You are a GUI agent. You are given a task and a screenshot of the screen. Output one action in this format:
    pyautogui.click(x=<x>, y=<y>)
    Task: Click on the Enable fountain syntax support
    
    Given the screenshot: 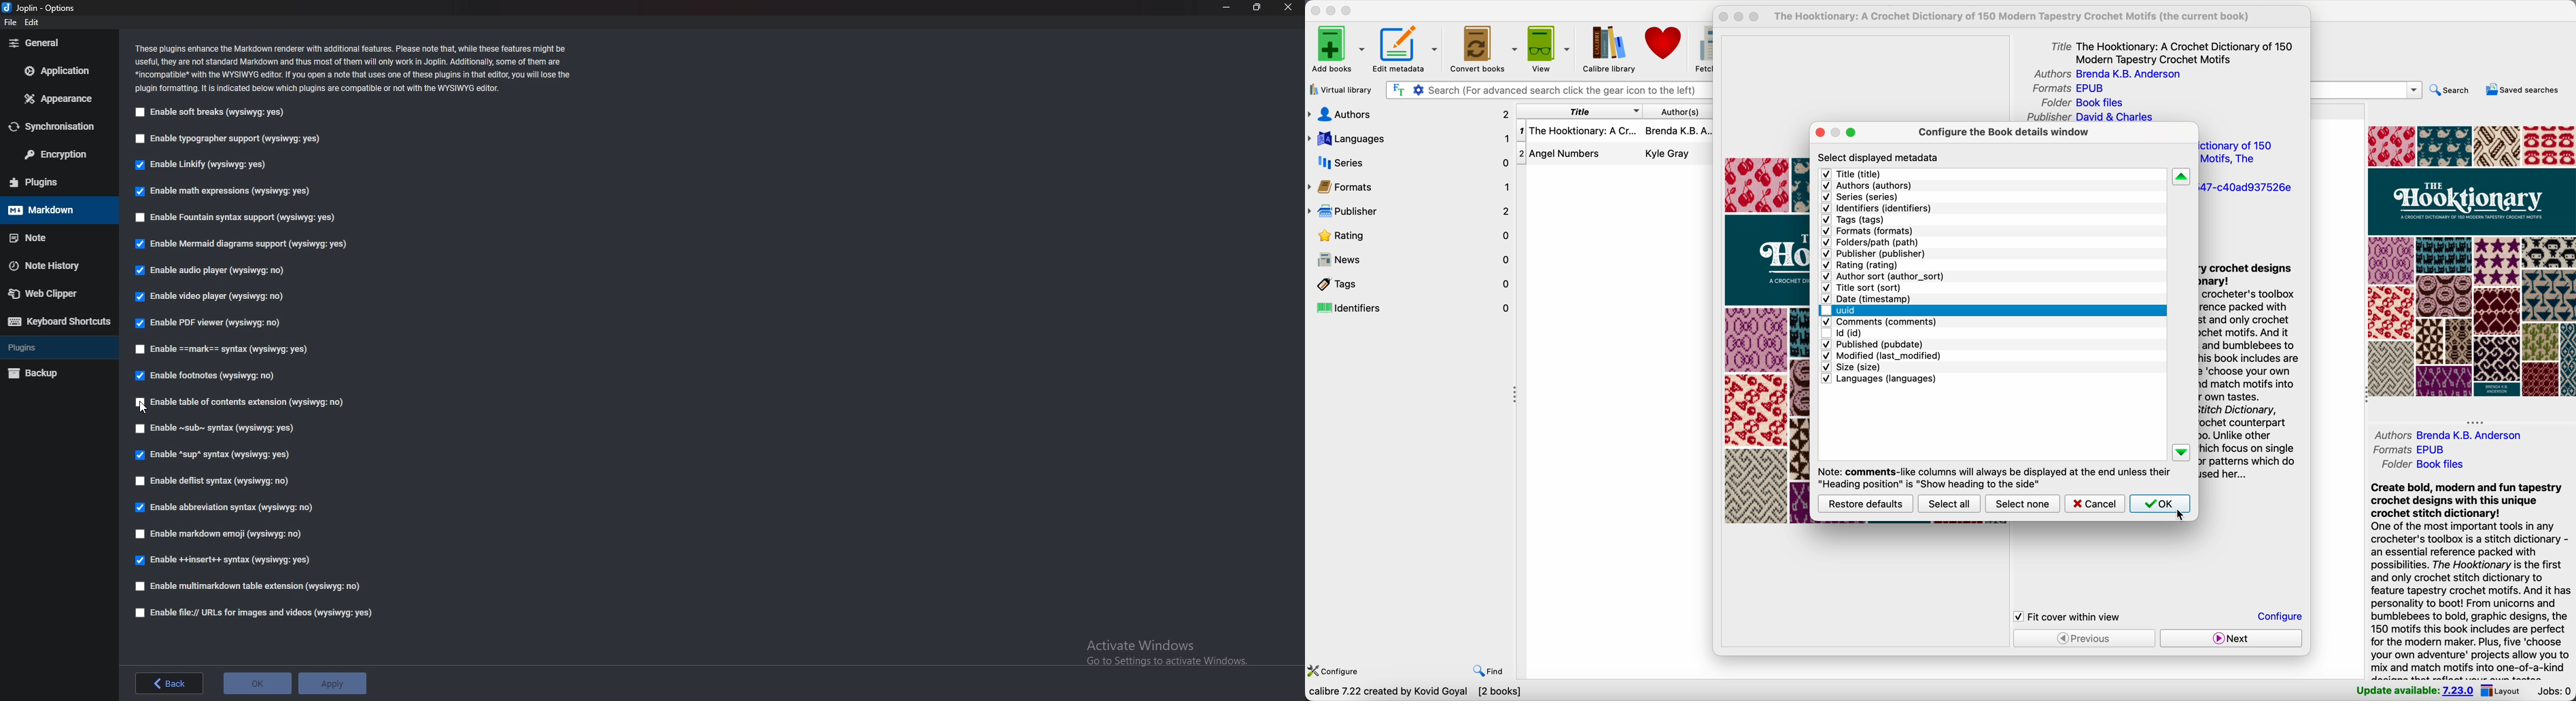 What is the action you would take?
    pyautogui.click(x=237, y=218)
    